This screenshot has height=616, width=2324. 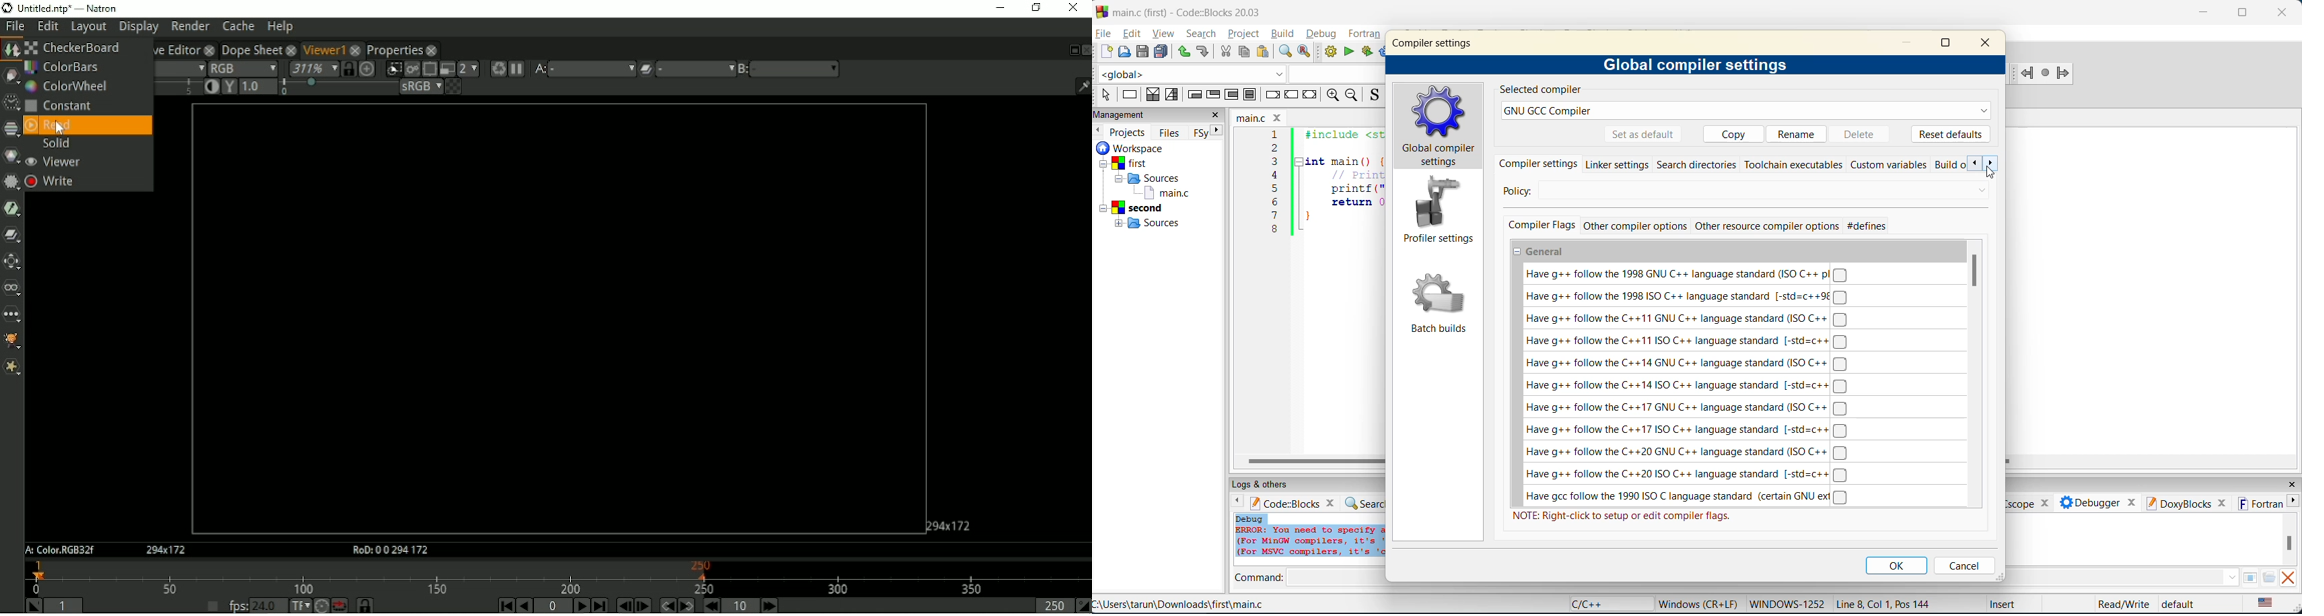 What do you see at coordinates (1107, 95) in the screenshot?
I see `select` at bounding box center [1107, 95].